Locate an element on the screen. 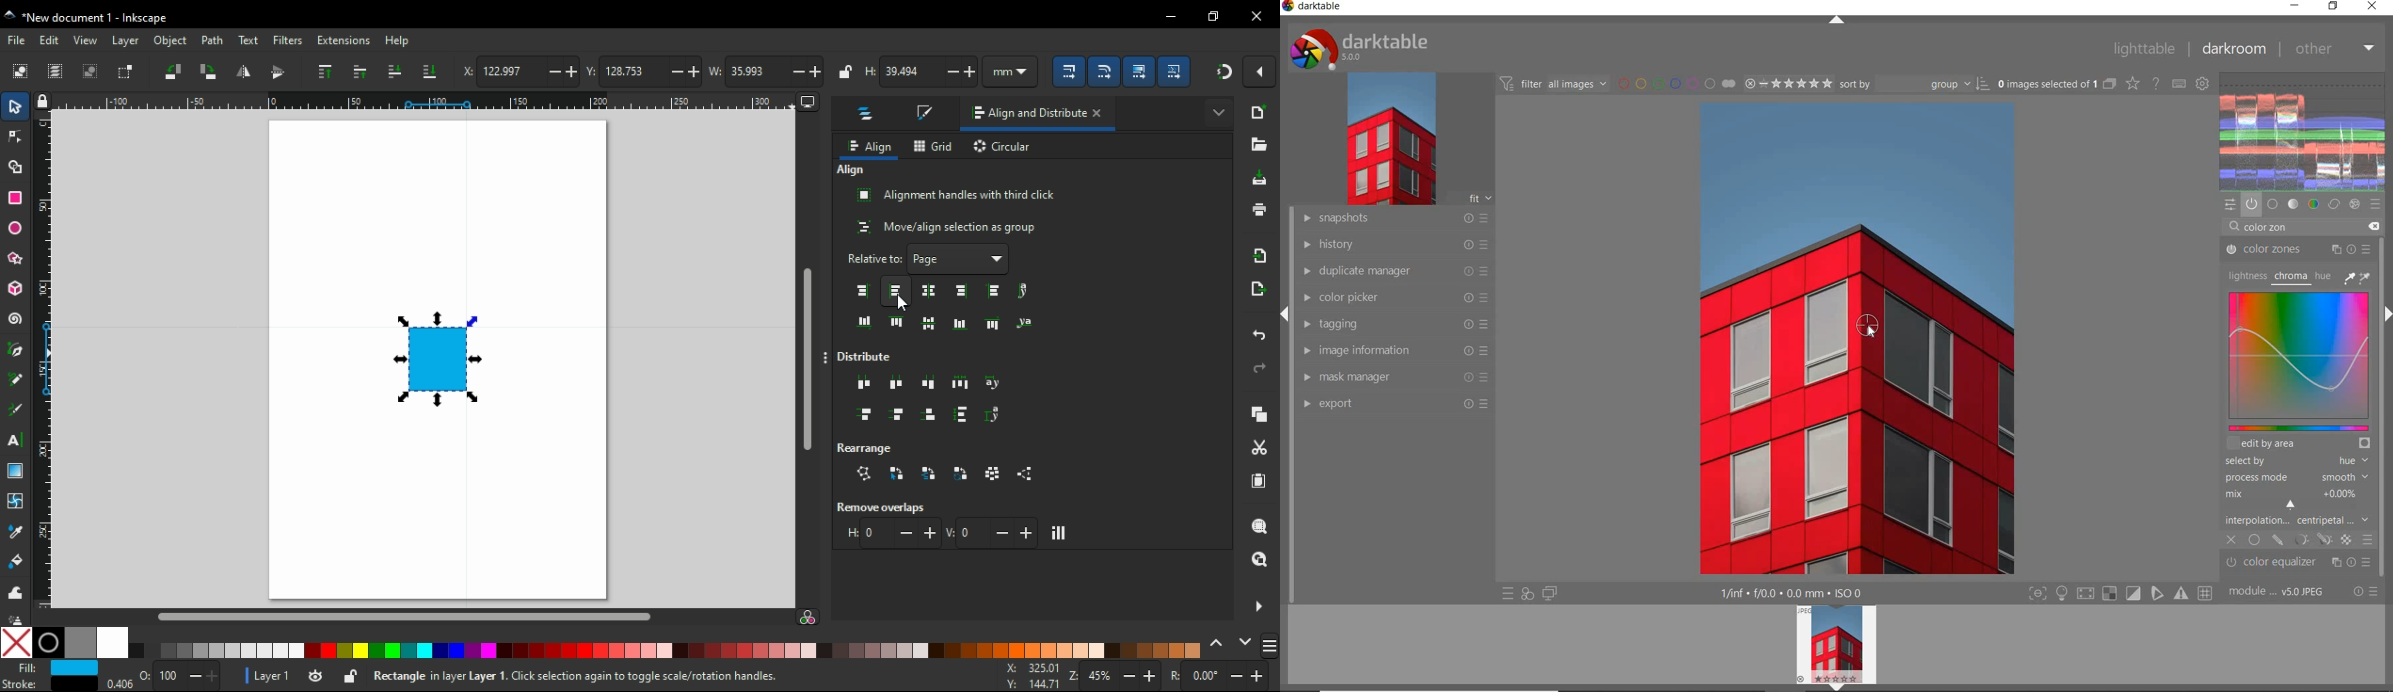 The image size is (2408, 700). mesh tool is located at coordinates (17, 499).